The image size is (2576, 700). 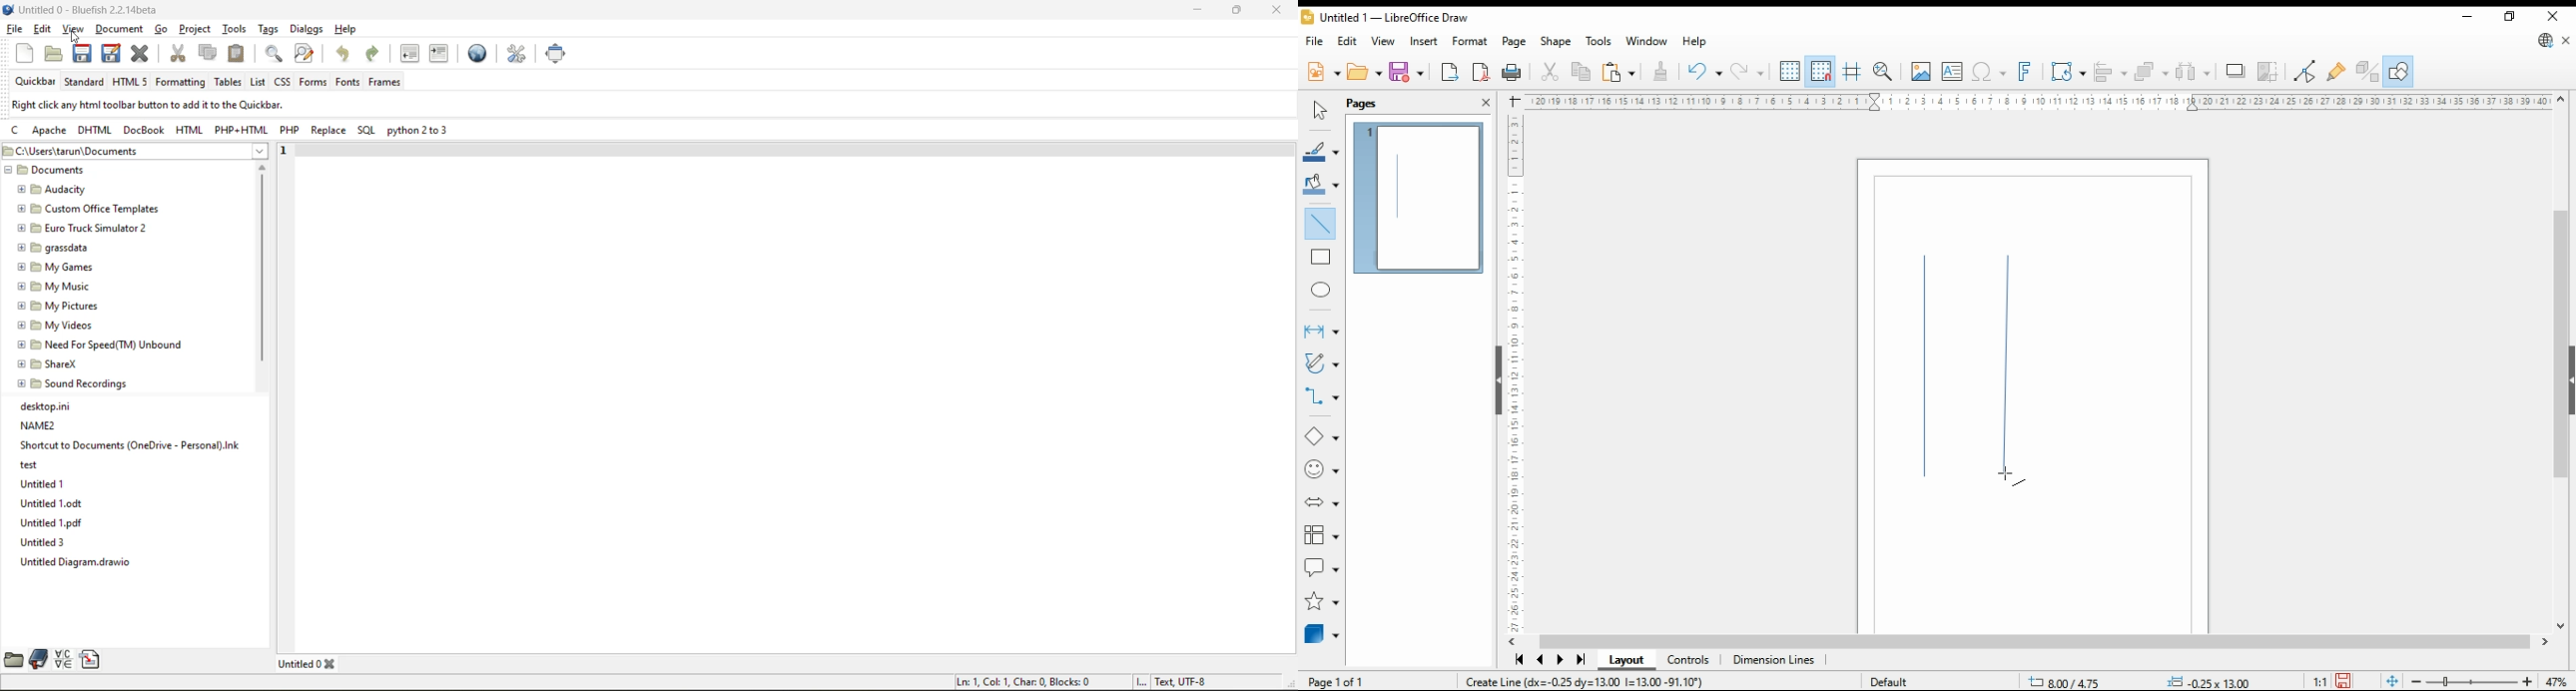 I want to click on dhtml, so click(x=95, y=132).